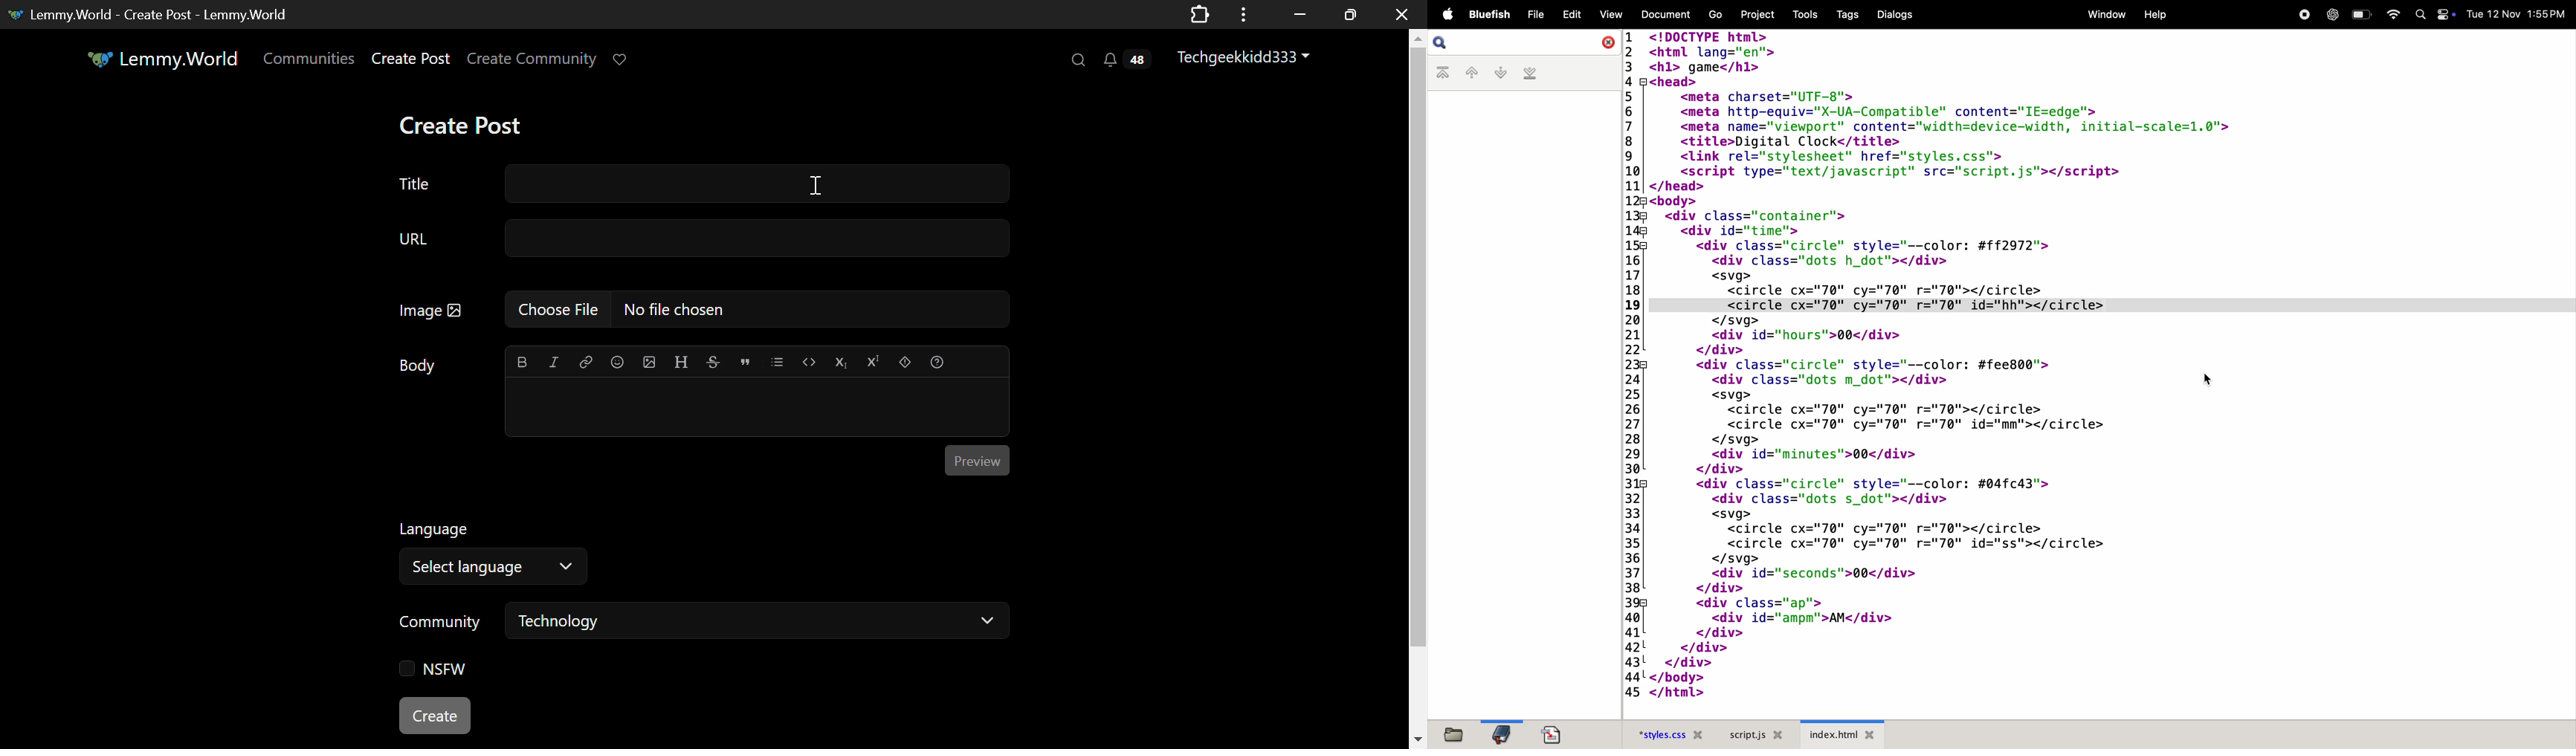 This screenshot has height=756, width=2576. I want to click on Close Window, so click(1398, 15).